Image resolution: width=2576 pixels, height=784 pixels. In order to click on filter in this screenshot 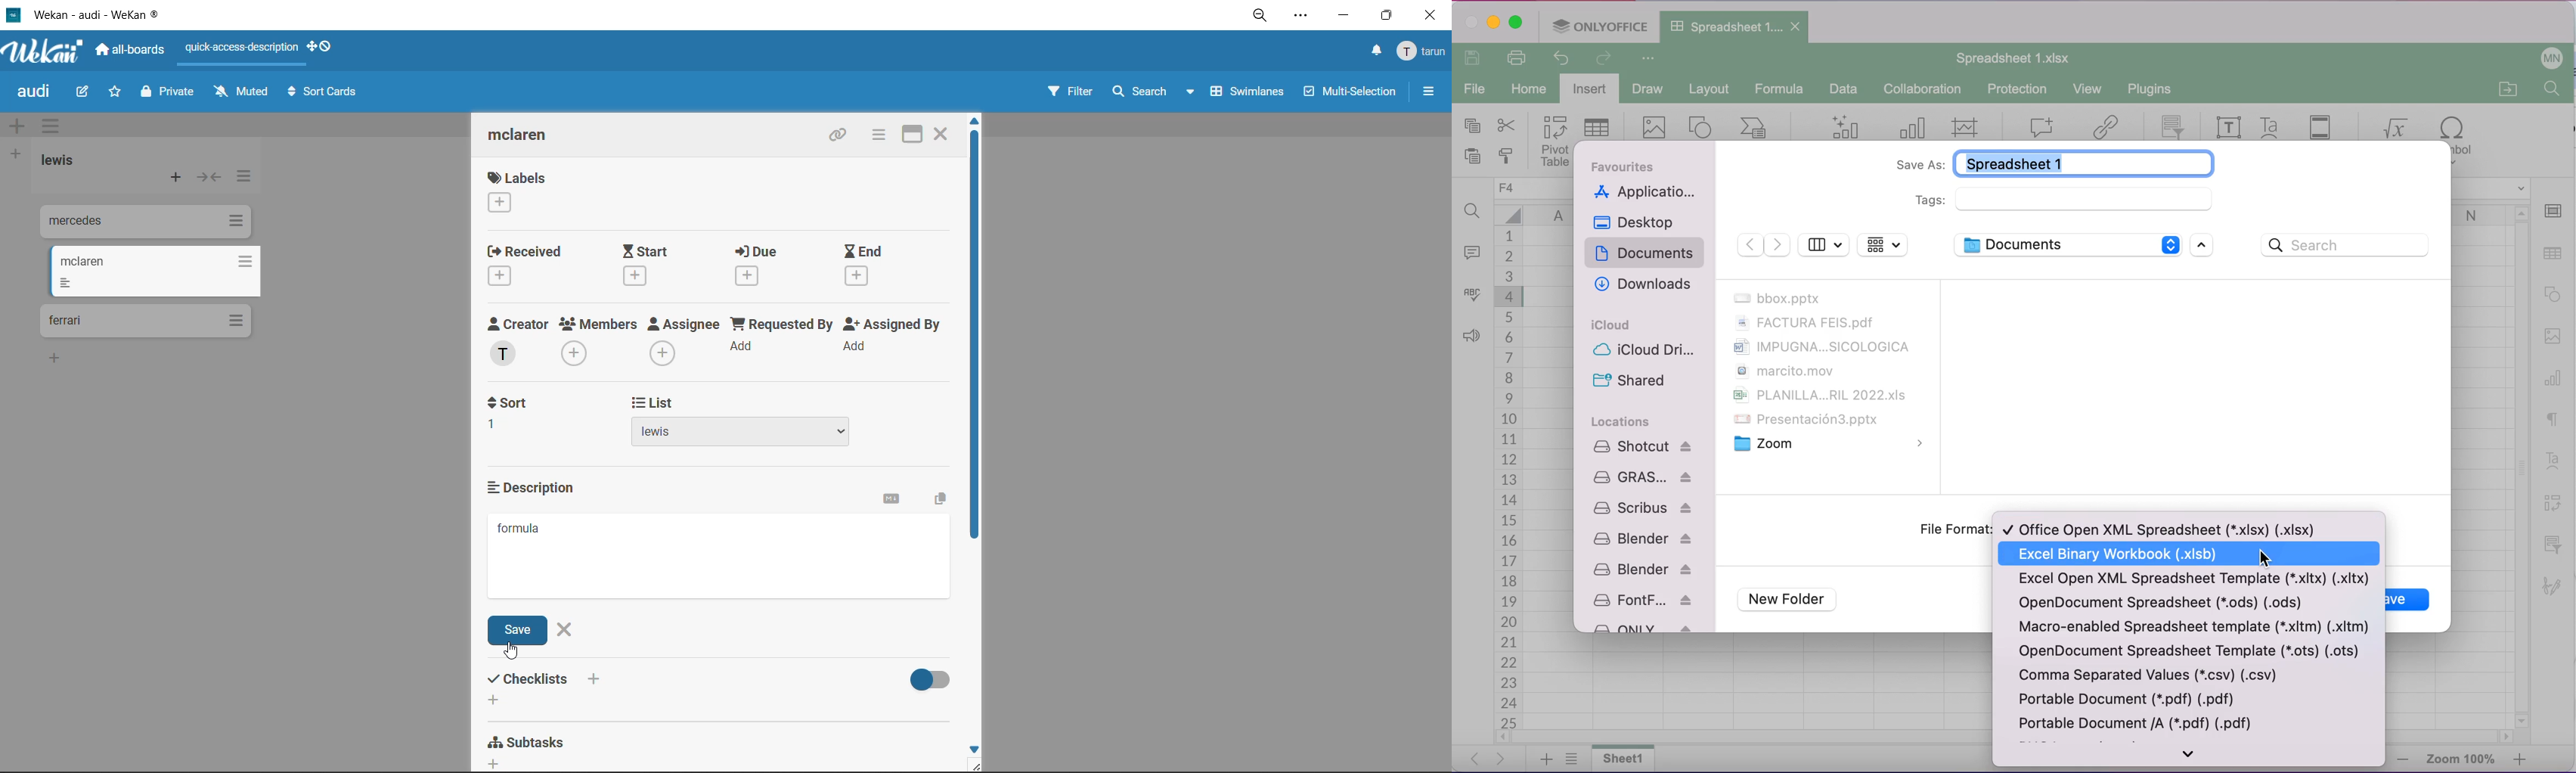, I will do `click(1069, 93)`.